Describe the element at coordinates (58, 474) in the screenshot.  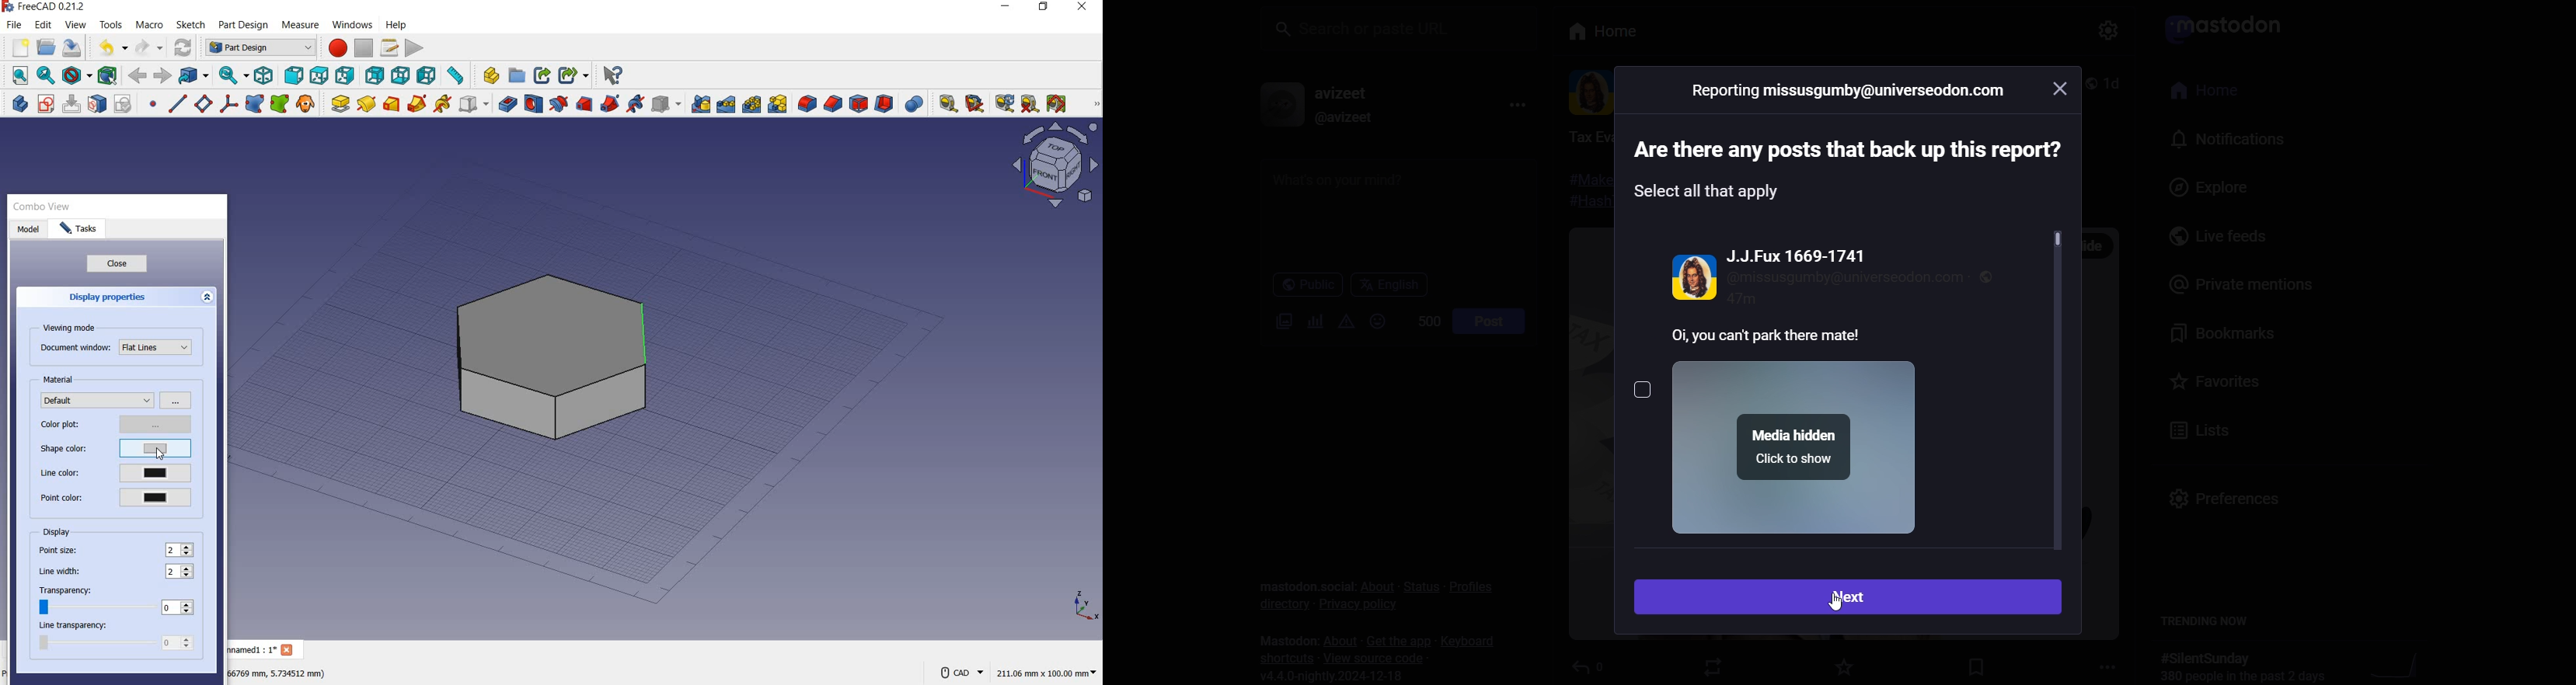
I see `line color` at that location.